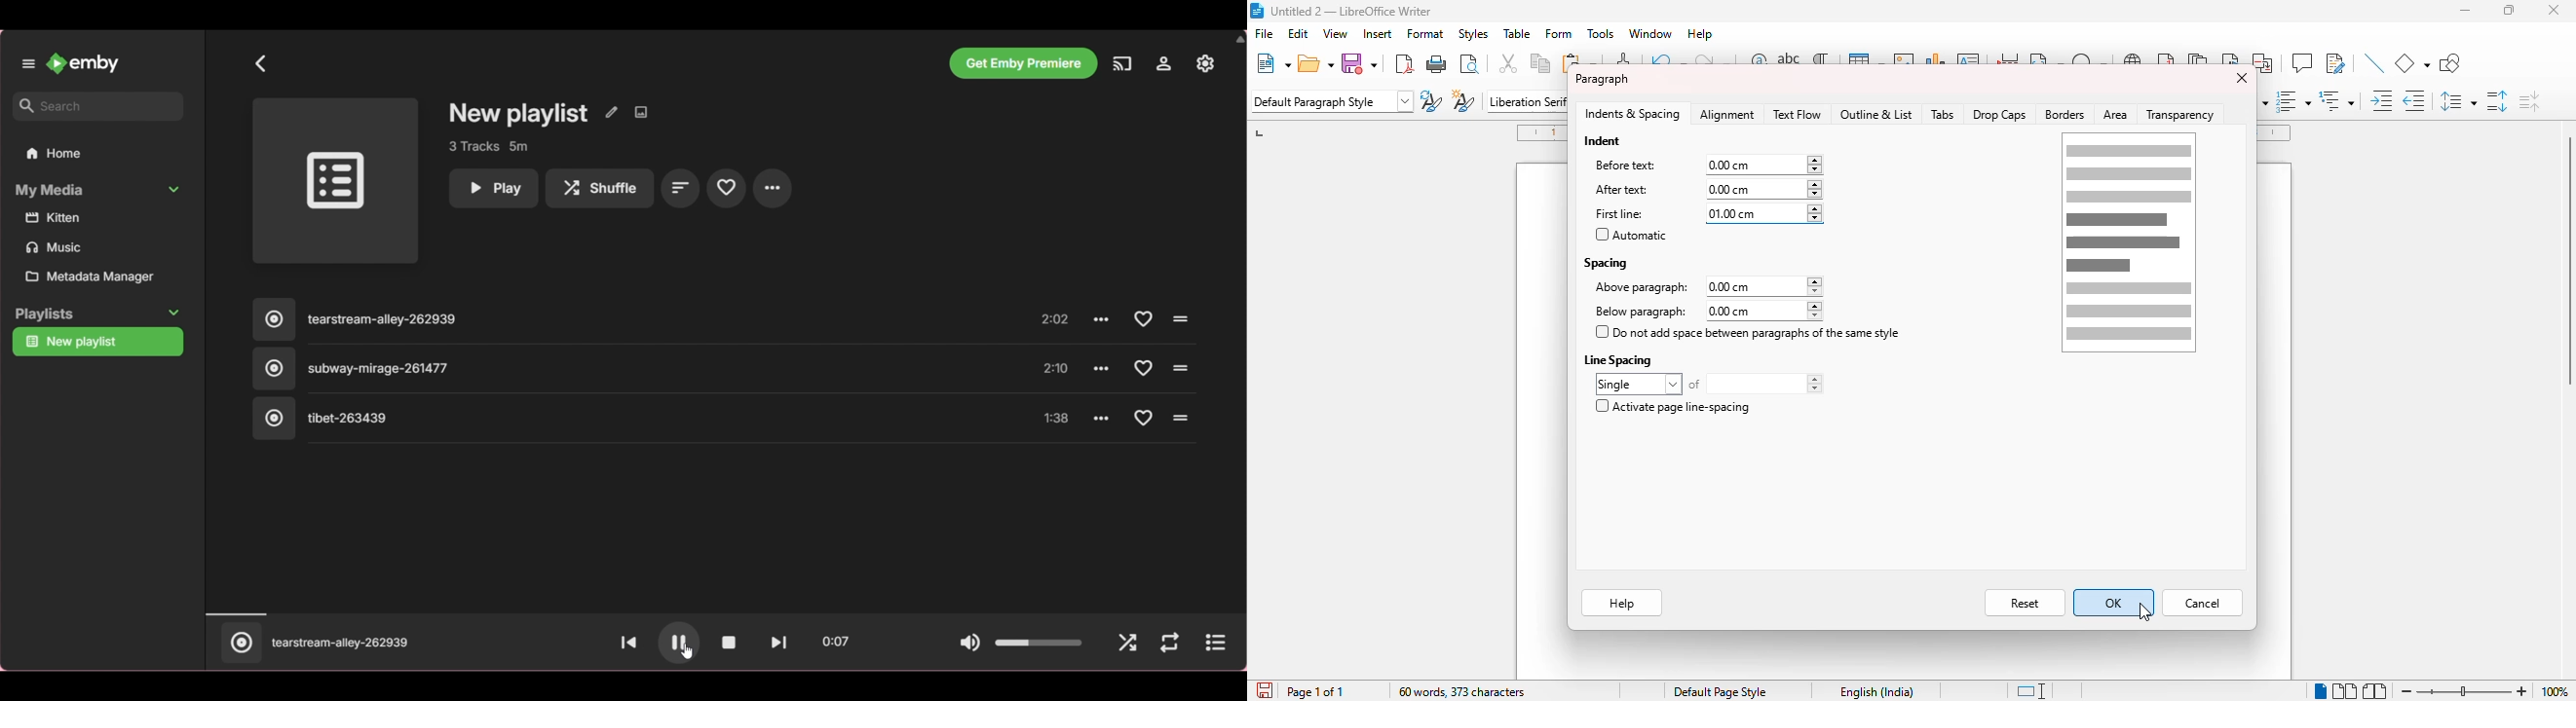  Describe the element at coordinates (1022, 63) in the screenshot. I see `Get Emby premiere` at that location.